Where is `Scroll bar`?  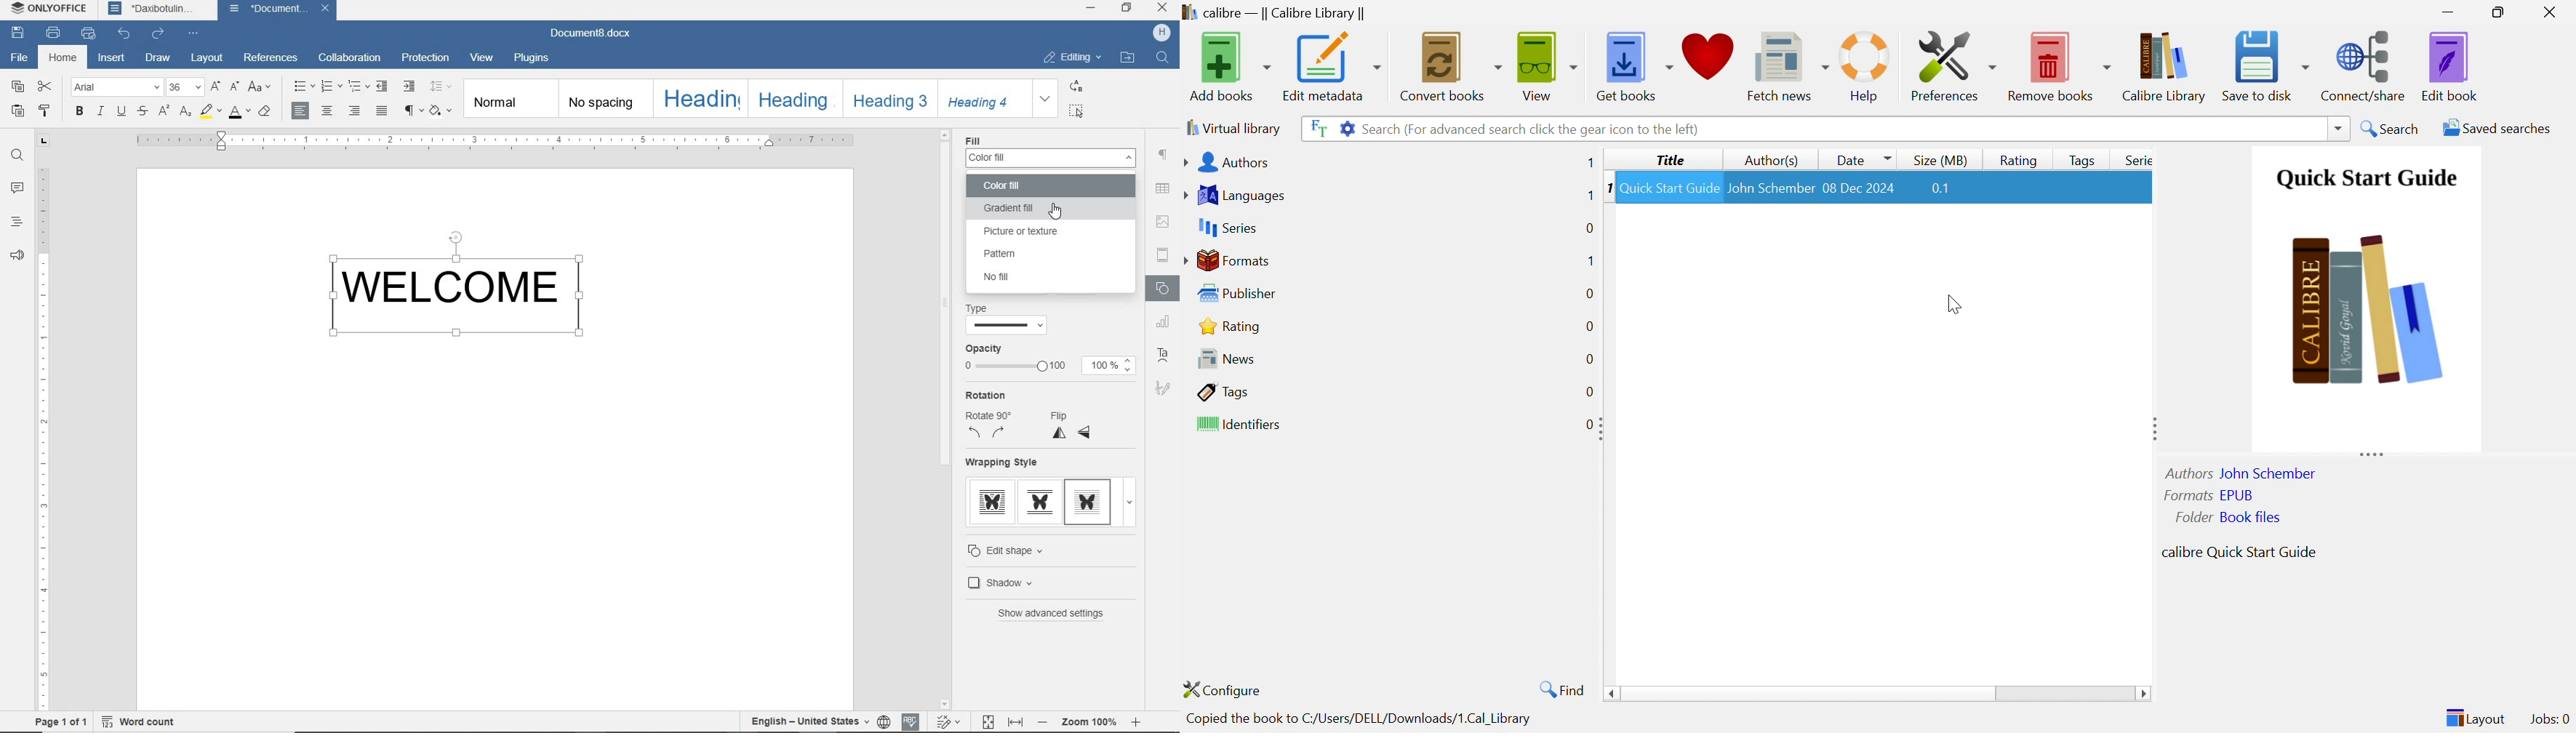 Scroll bar is located at coordinates (945, 304).